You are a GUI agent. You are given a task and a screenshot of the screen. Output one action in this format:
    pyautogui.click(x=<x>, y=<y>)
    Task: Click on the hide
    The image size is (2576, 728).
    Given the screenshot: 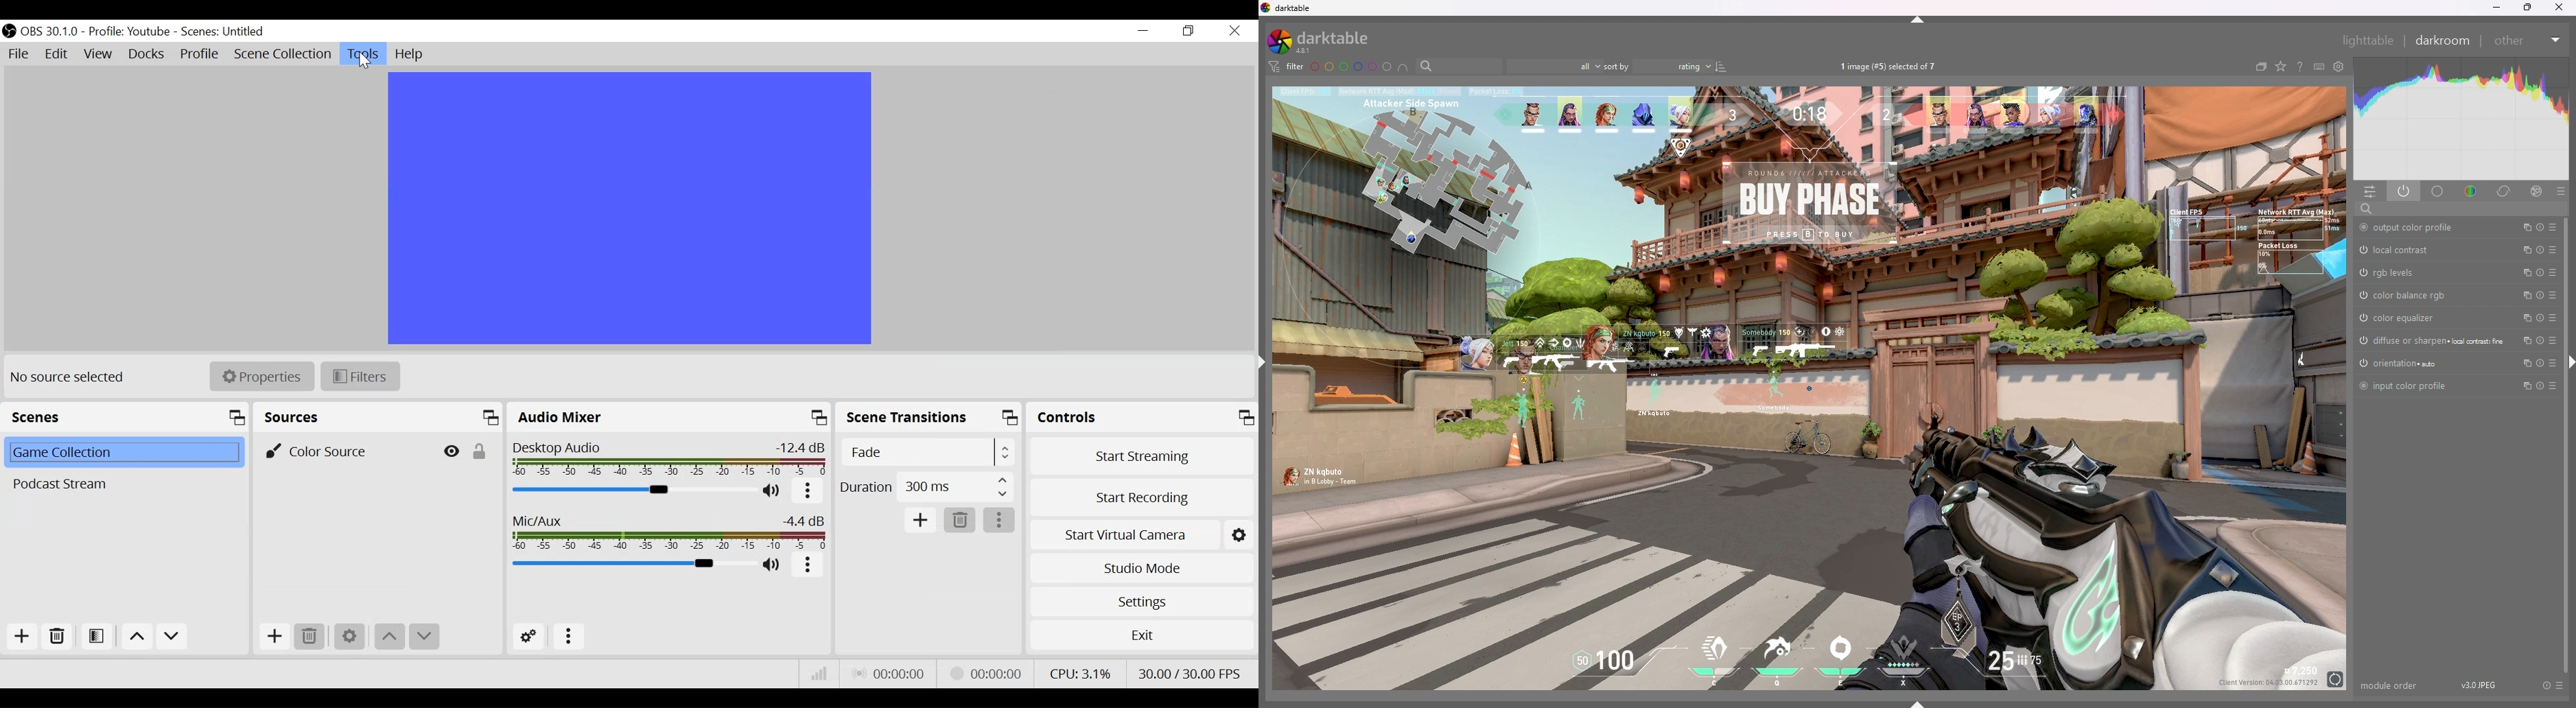 What is the action you would take?
    pyautogui.click(x=1919, y=19)
    